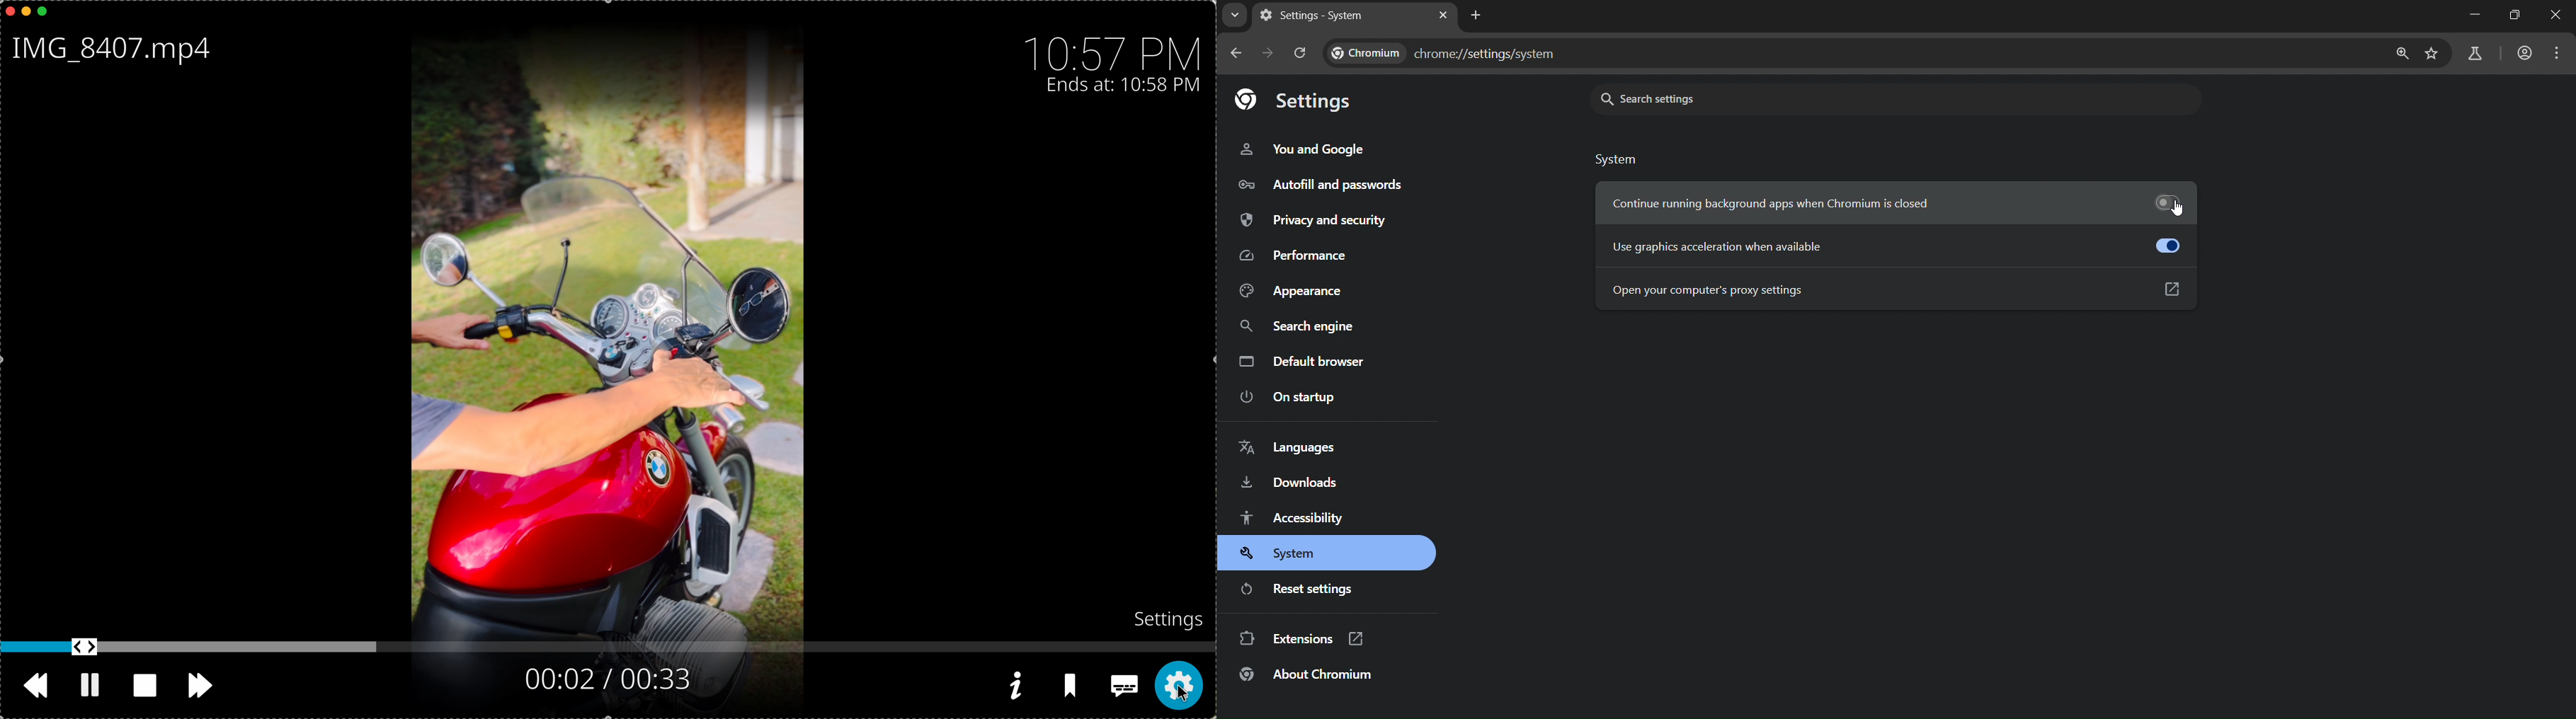 Image resolution: width=2576 pixels, height=728 pixels. What do you see at coordinates (1304, 589) in the screenshot?
I see `reset settings` at bounding box center [1304, 589].